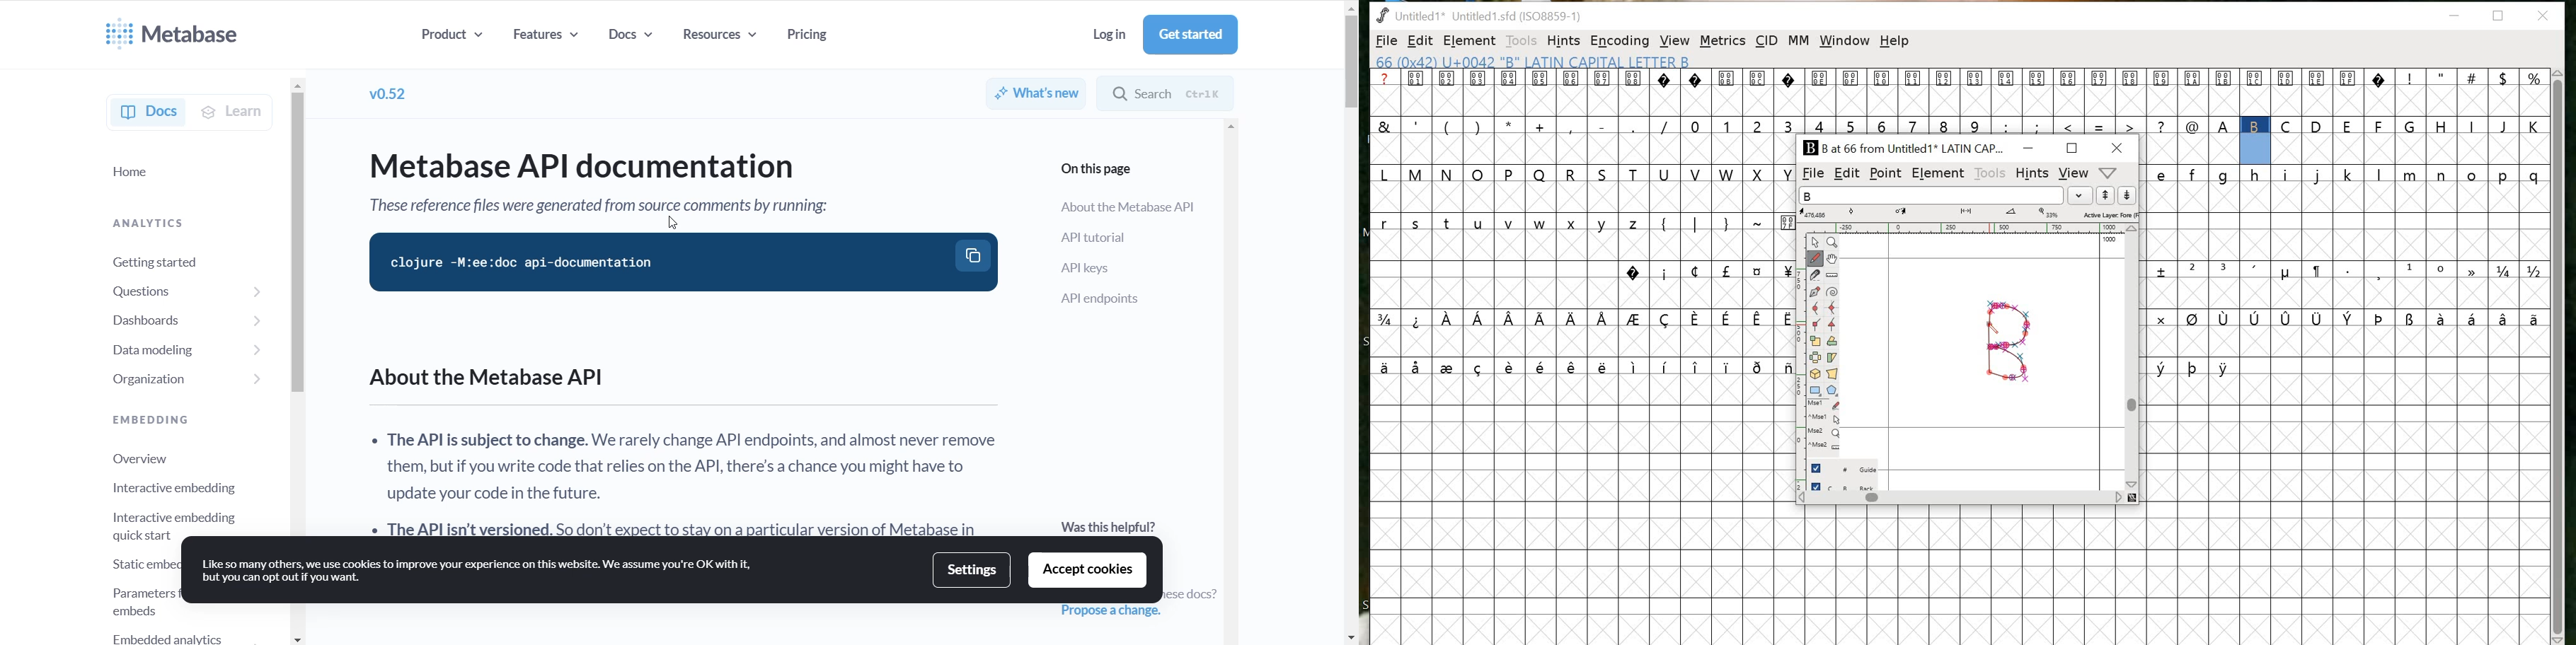  I want to click on Rotate, so click(1832, 342).